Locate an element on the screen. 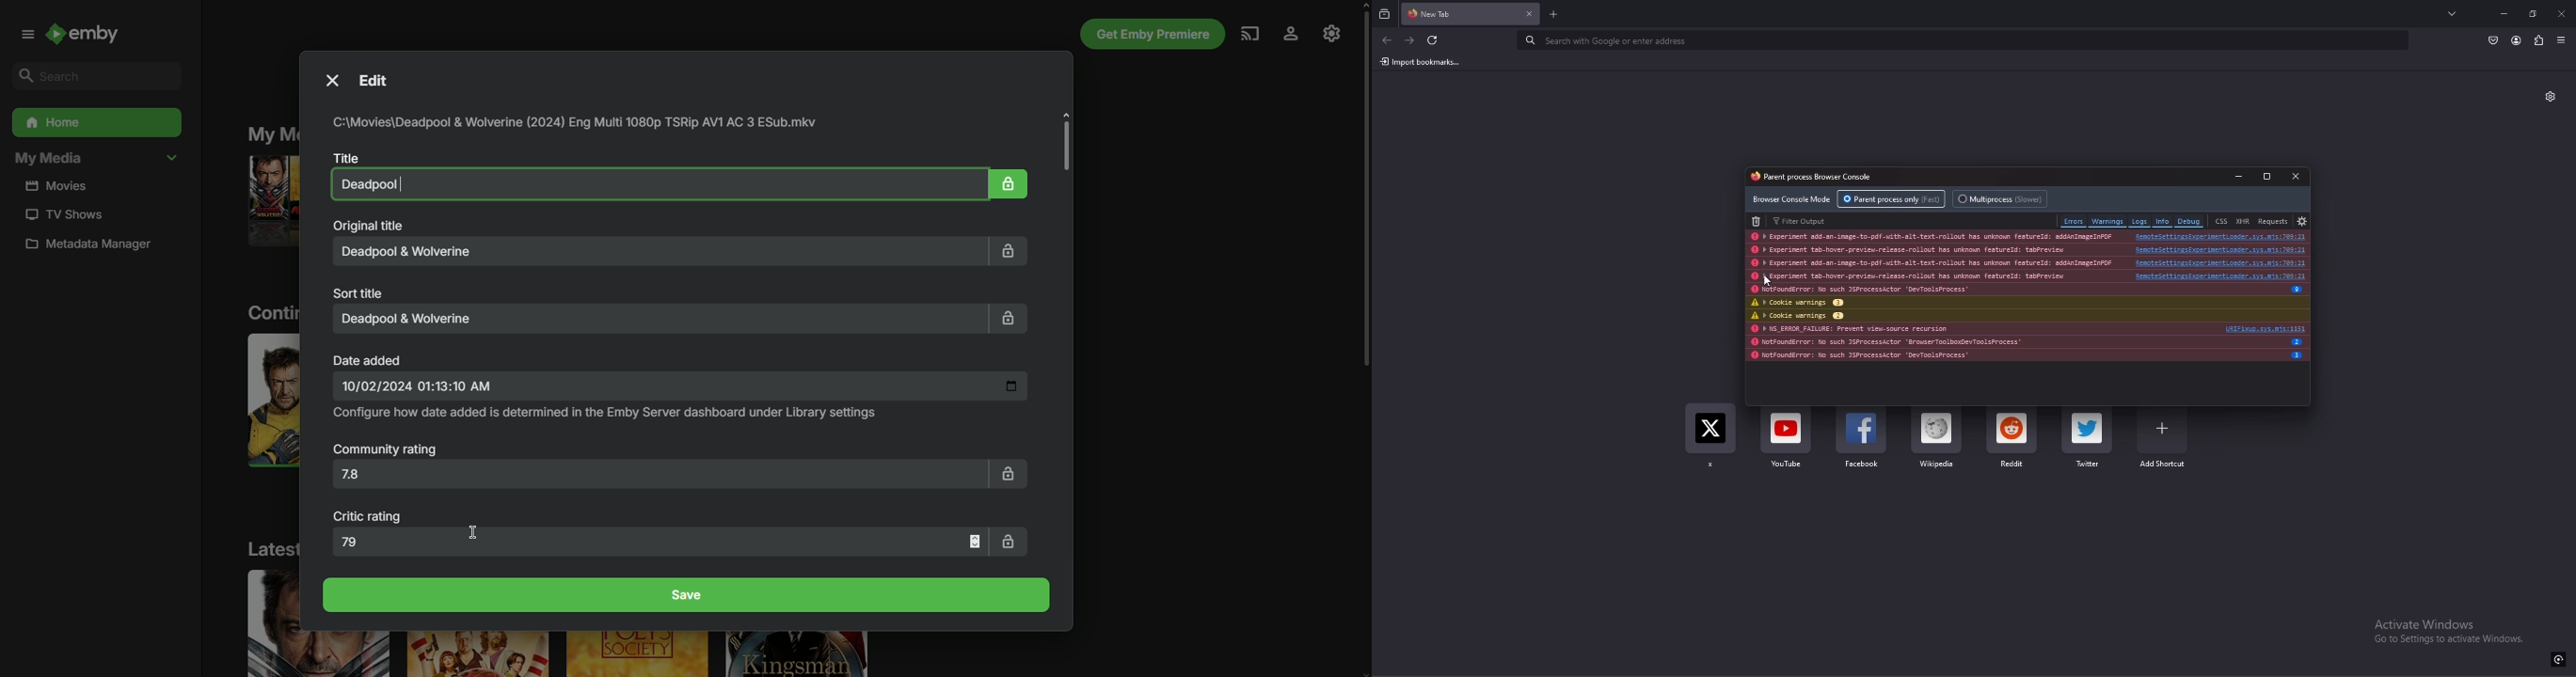  7.8 is located at coordinates (657, 478).